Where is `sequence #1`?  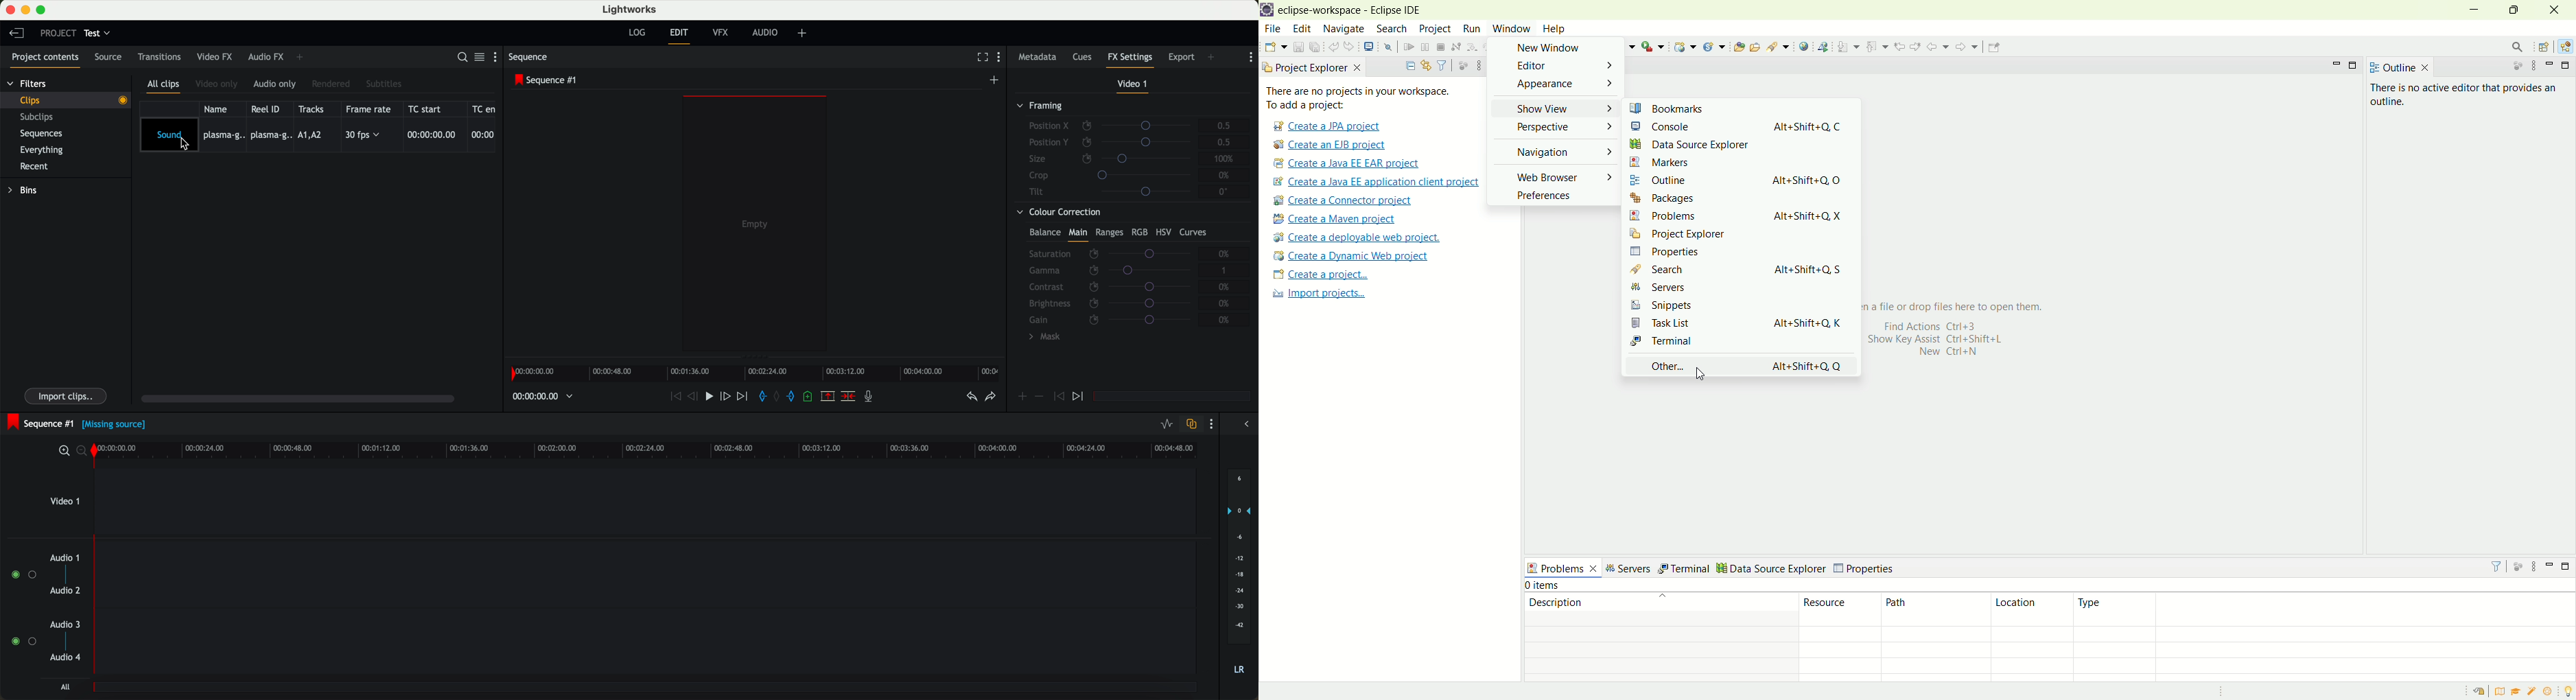
sequence #1 is located at coordinates (40, 422).